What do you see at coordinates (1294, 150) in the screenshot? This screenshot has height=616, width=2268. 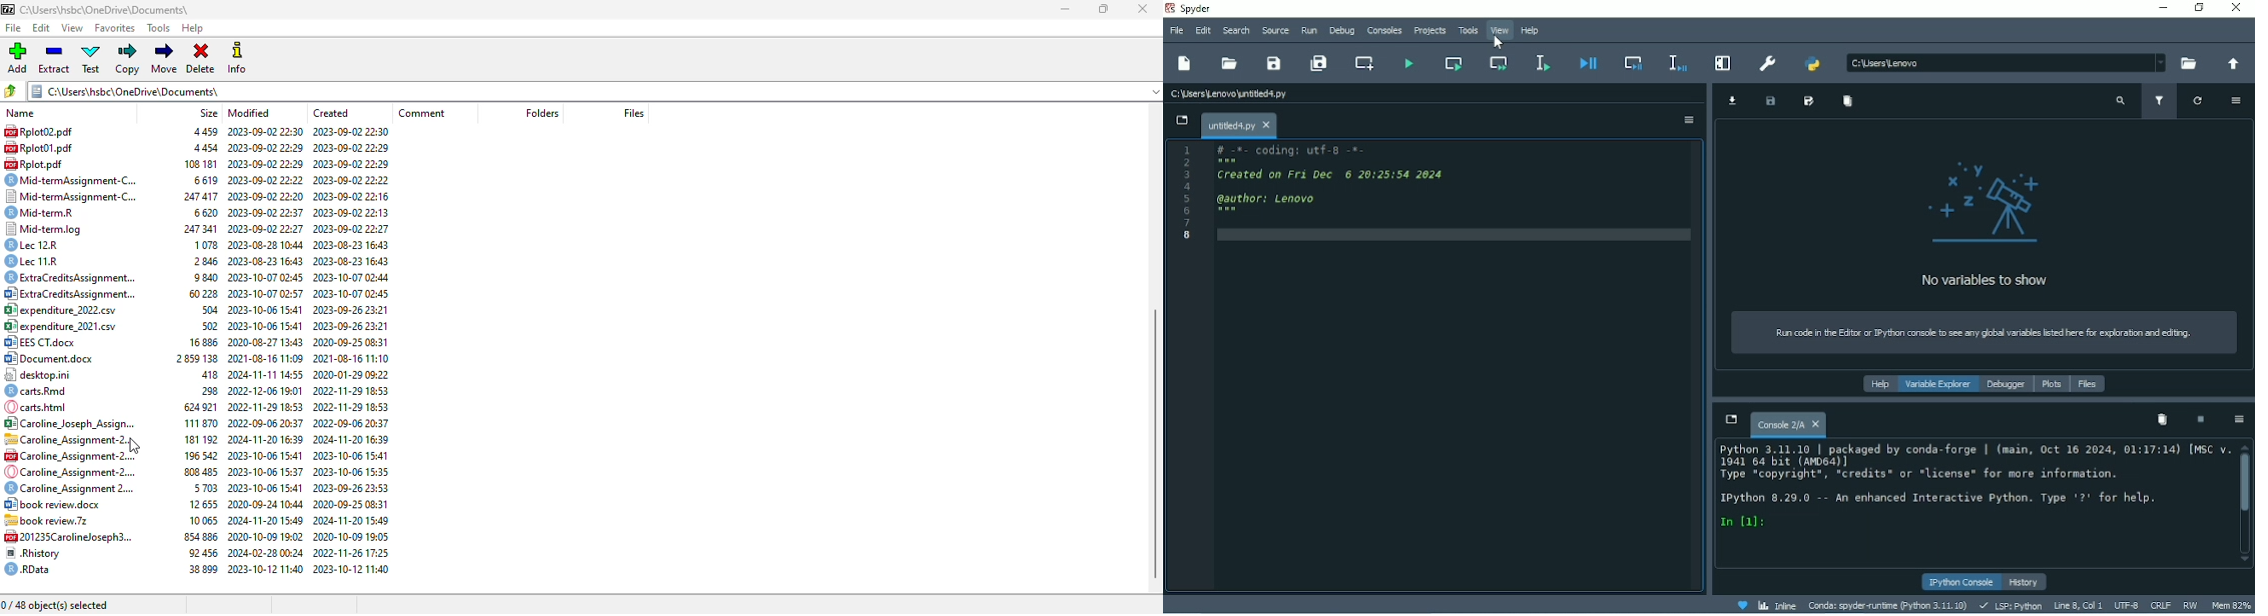 I see `Coding` at bounding box center [1294, 150].